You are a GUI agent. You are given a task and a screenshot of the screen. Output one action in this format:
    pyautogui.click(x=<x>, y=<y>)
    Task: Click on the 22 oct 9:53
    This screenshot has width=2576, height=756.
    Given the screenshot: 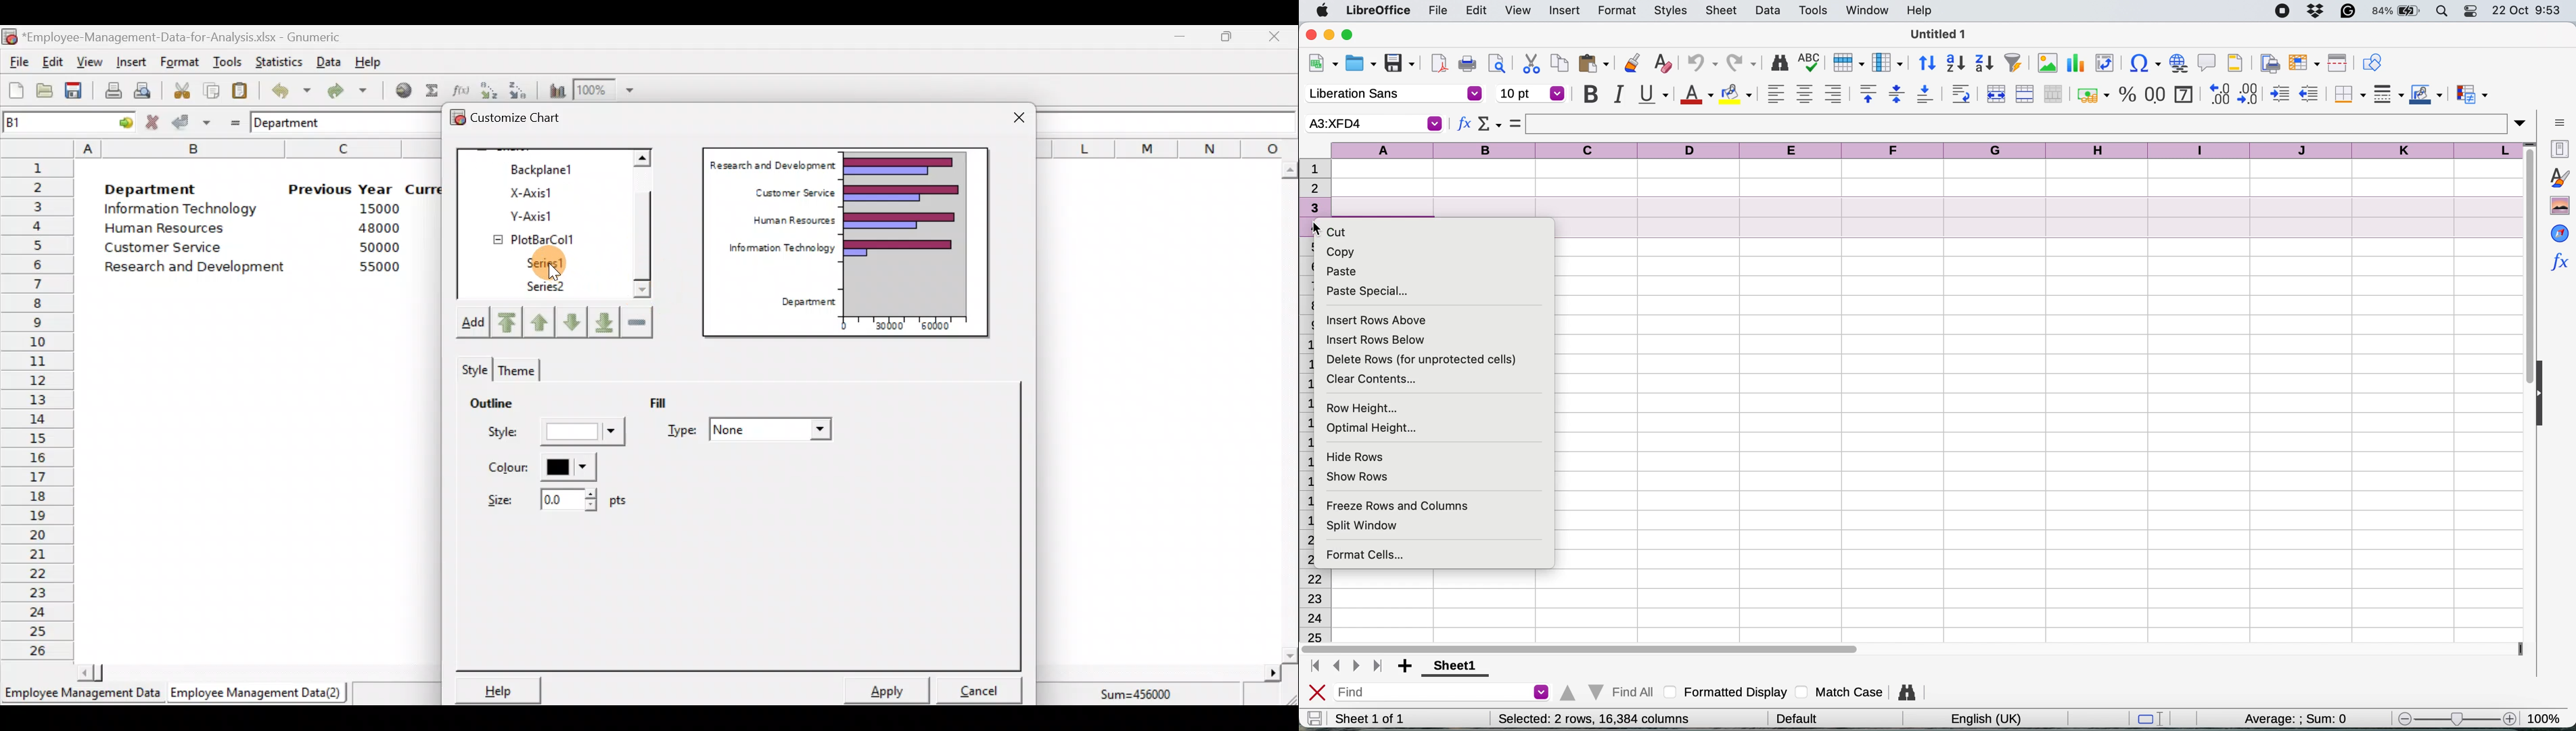 What is the action you would take?
    pyautogui.click(x=2525, y=11)
    